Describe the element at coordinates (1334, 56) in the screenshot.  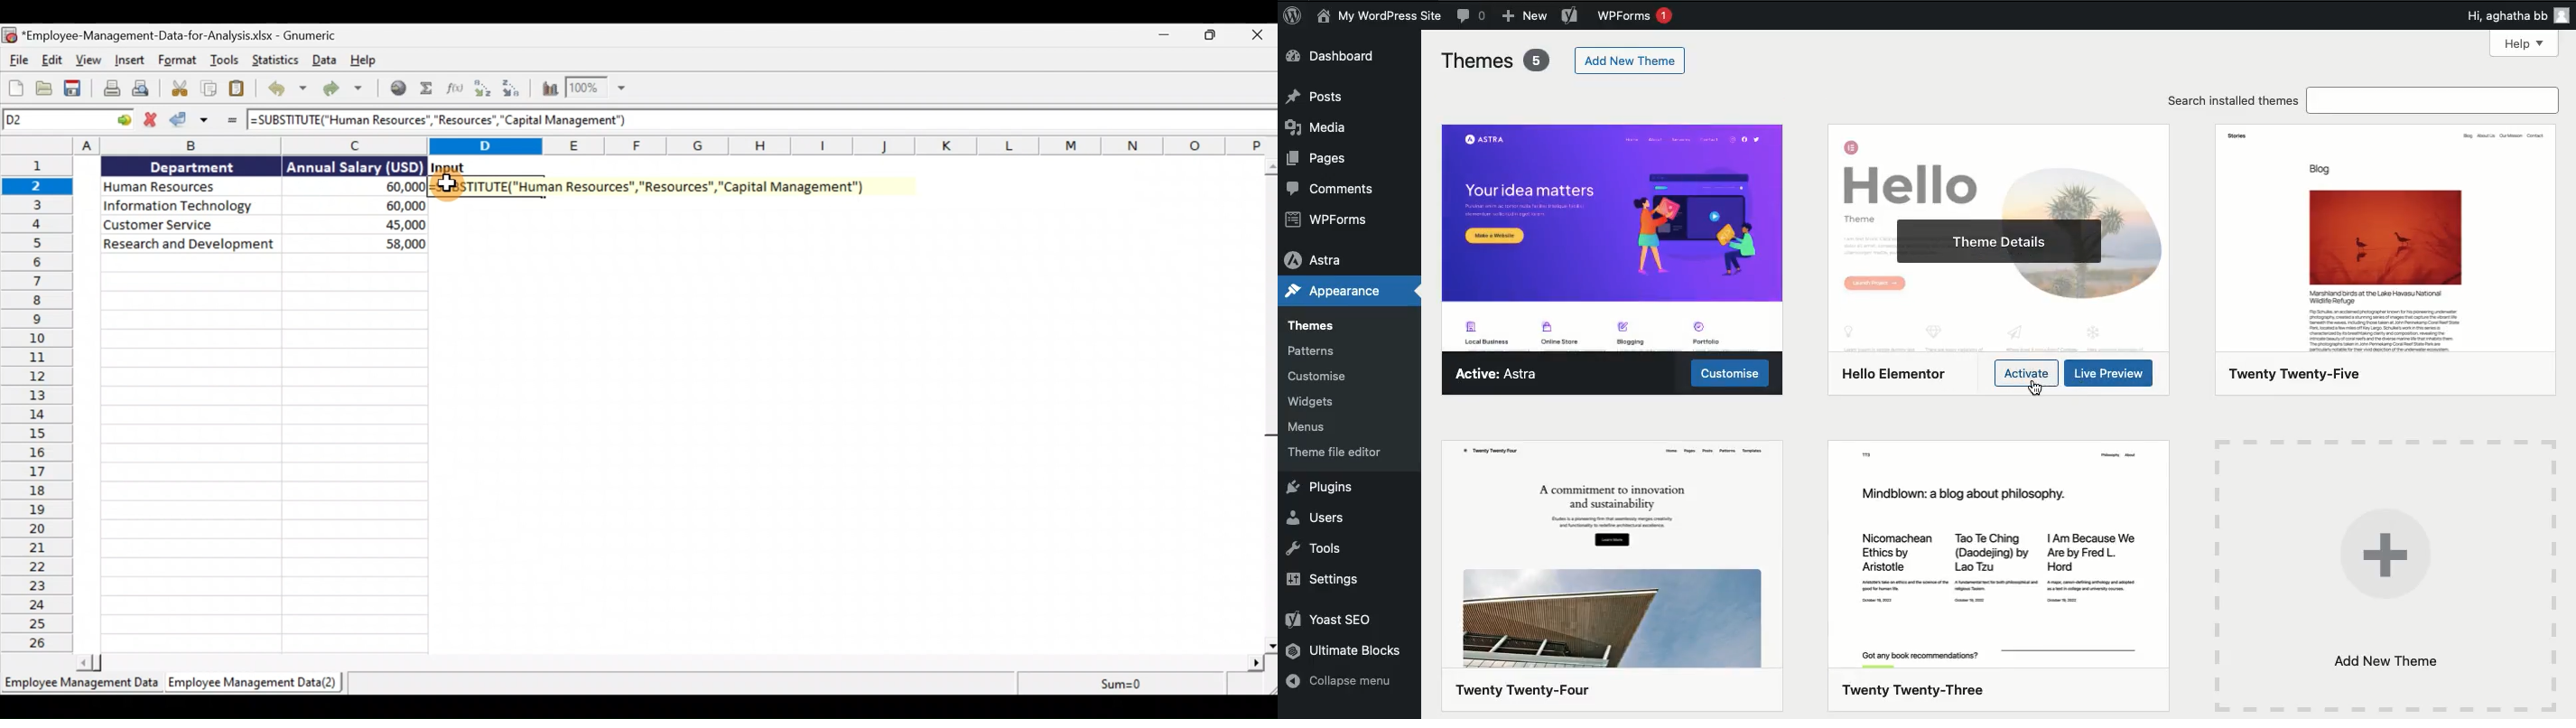
I see `Dashboard` at that location.